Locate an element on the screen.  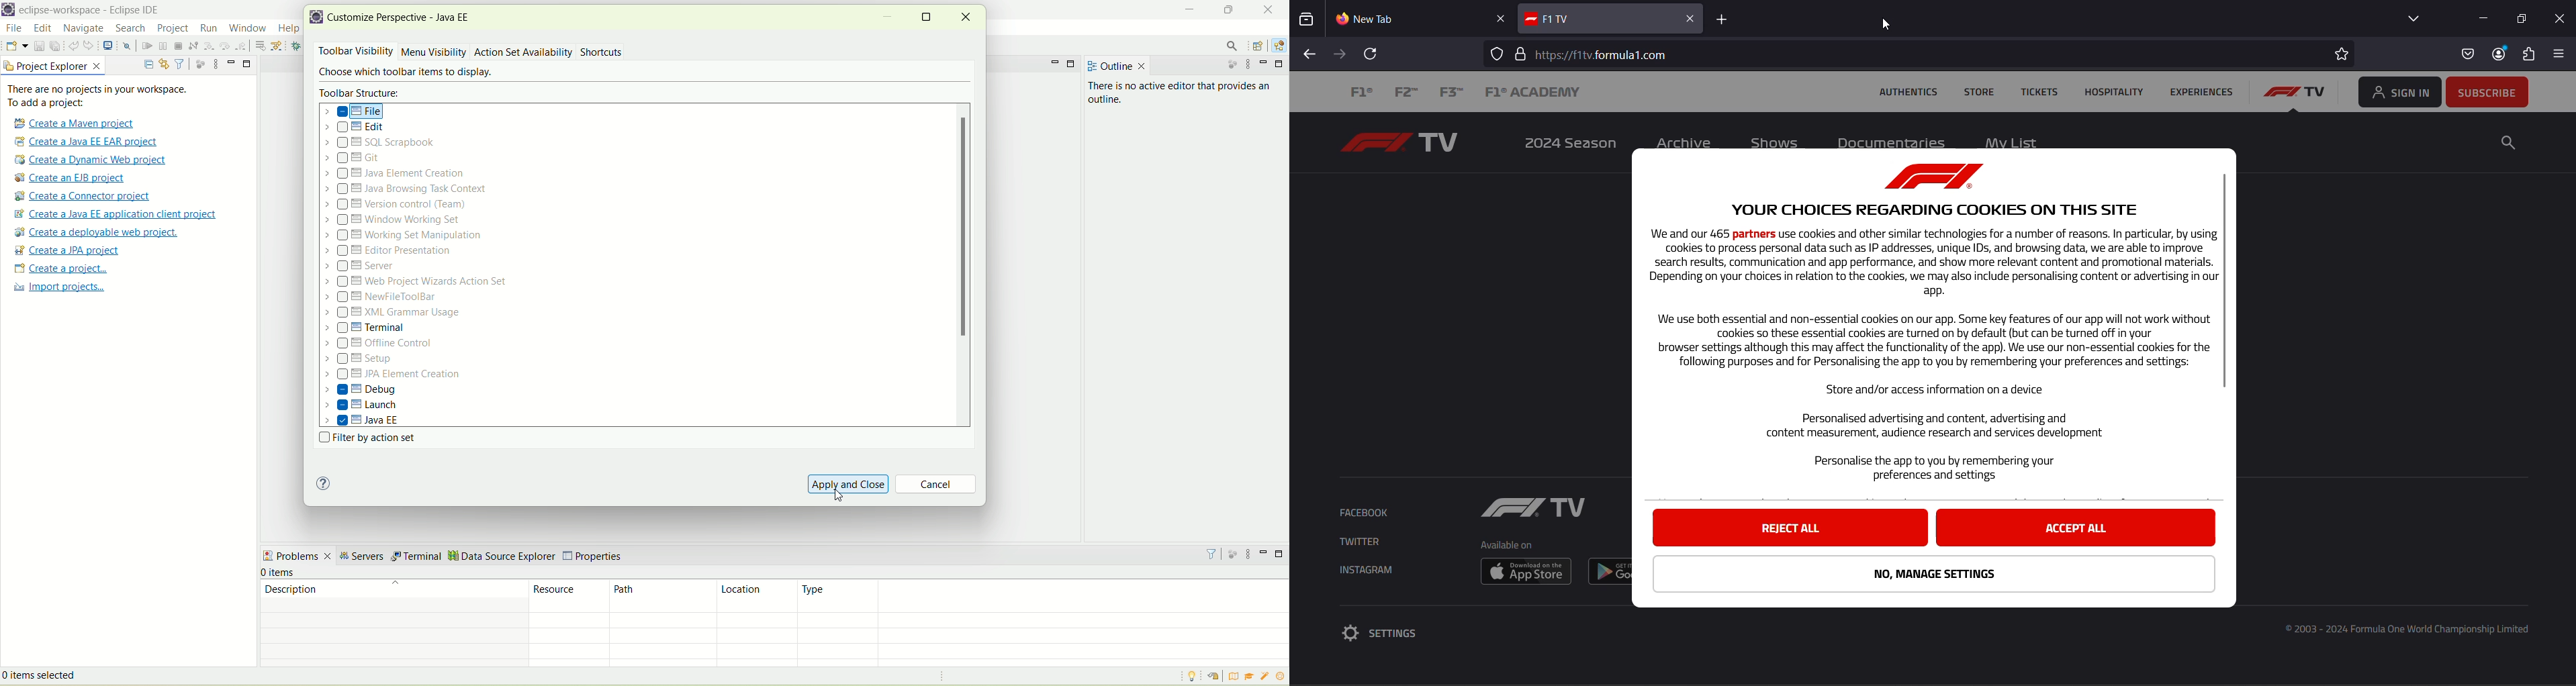
filter is located at coordinates (1211, 553).